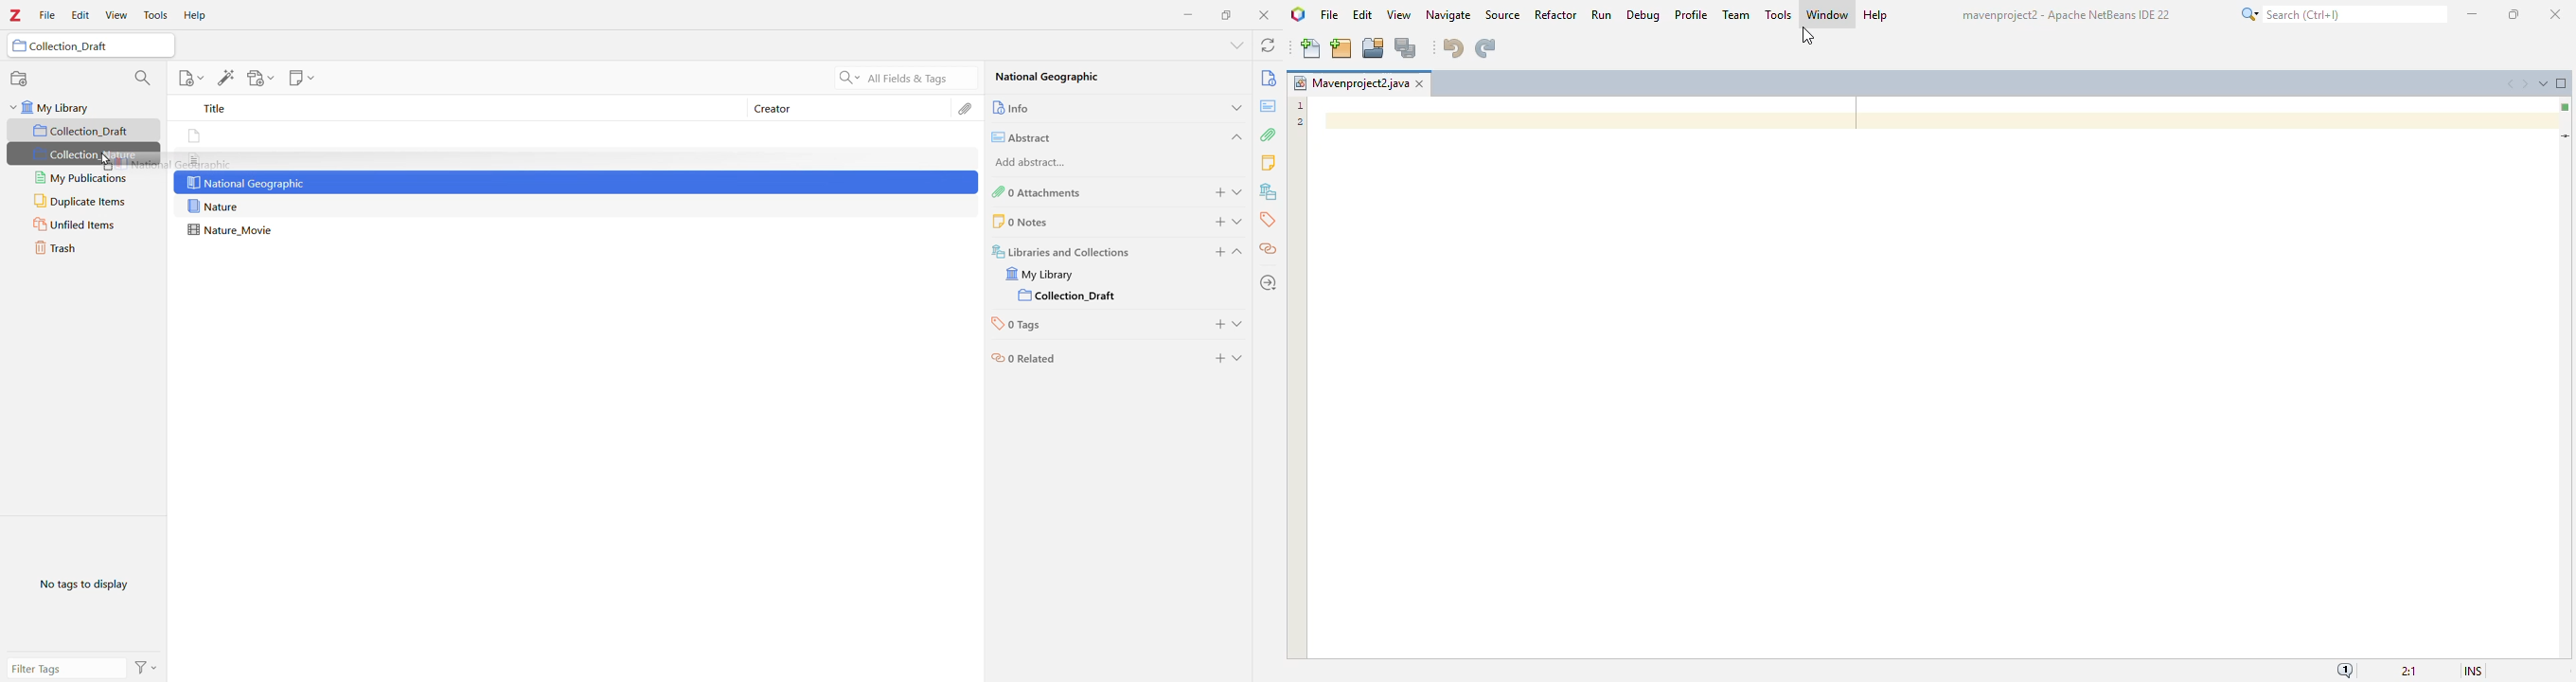  What do you see at coordinates (1268, 77) in the screenshot?
I see `Info` at bounding box center [1268, 77].